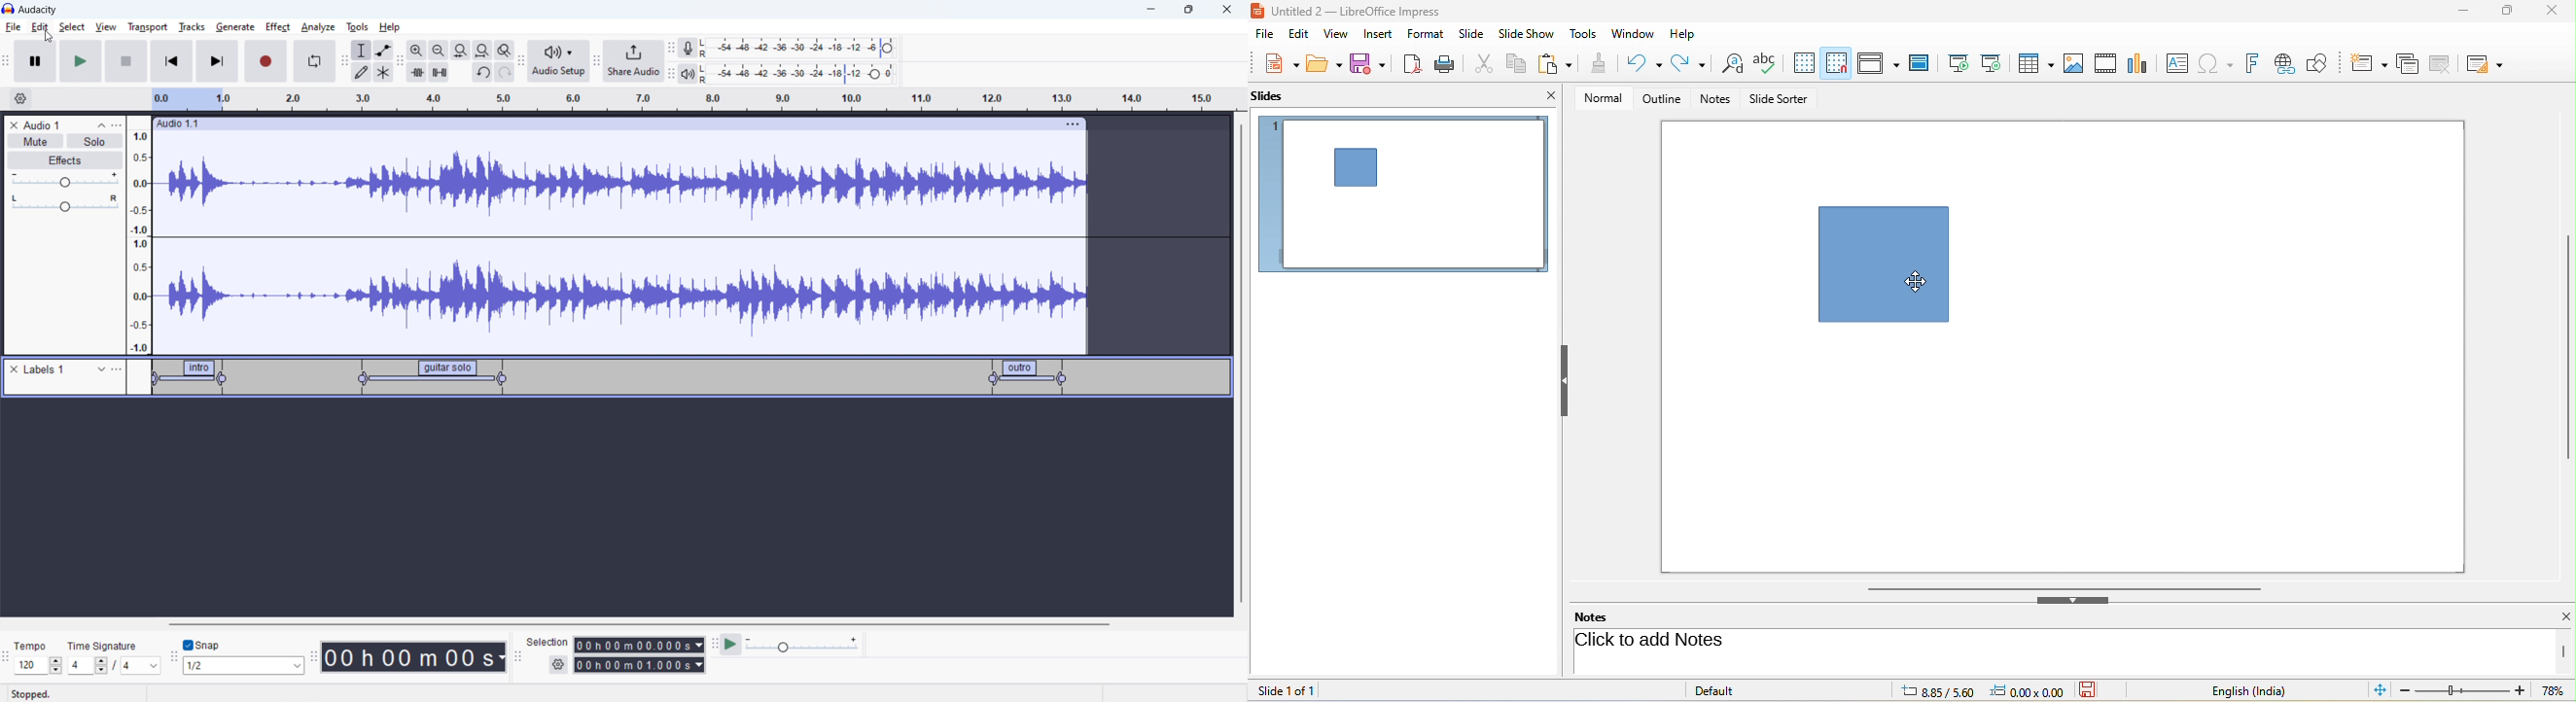 The height and width of the screenshot is (728, 2576). I want to click on play at speed, so click(731, 644).